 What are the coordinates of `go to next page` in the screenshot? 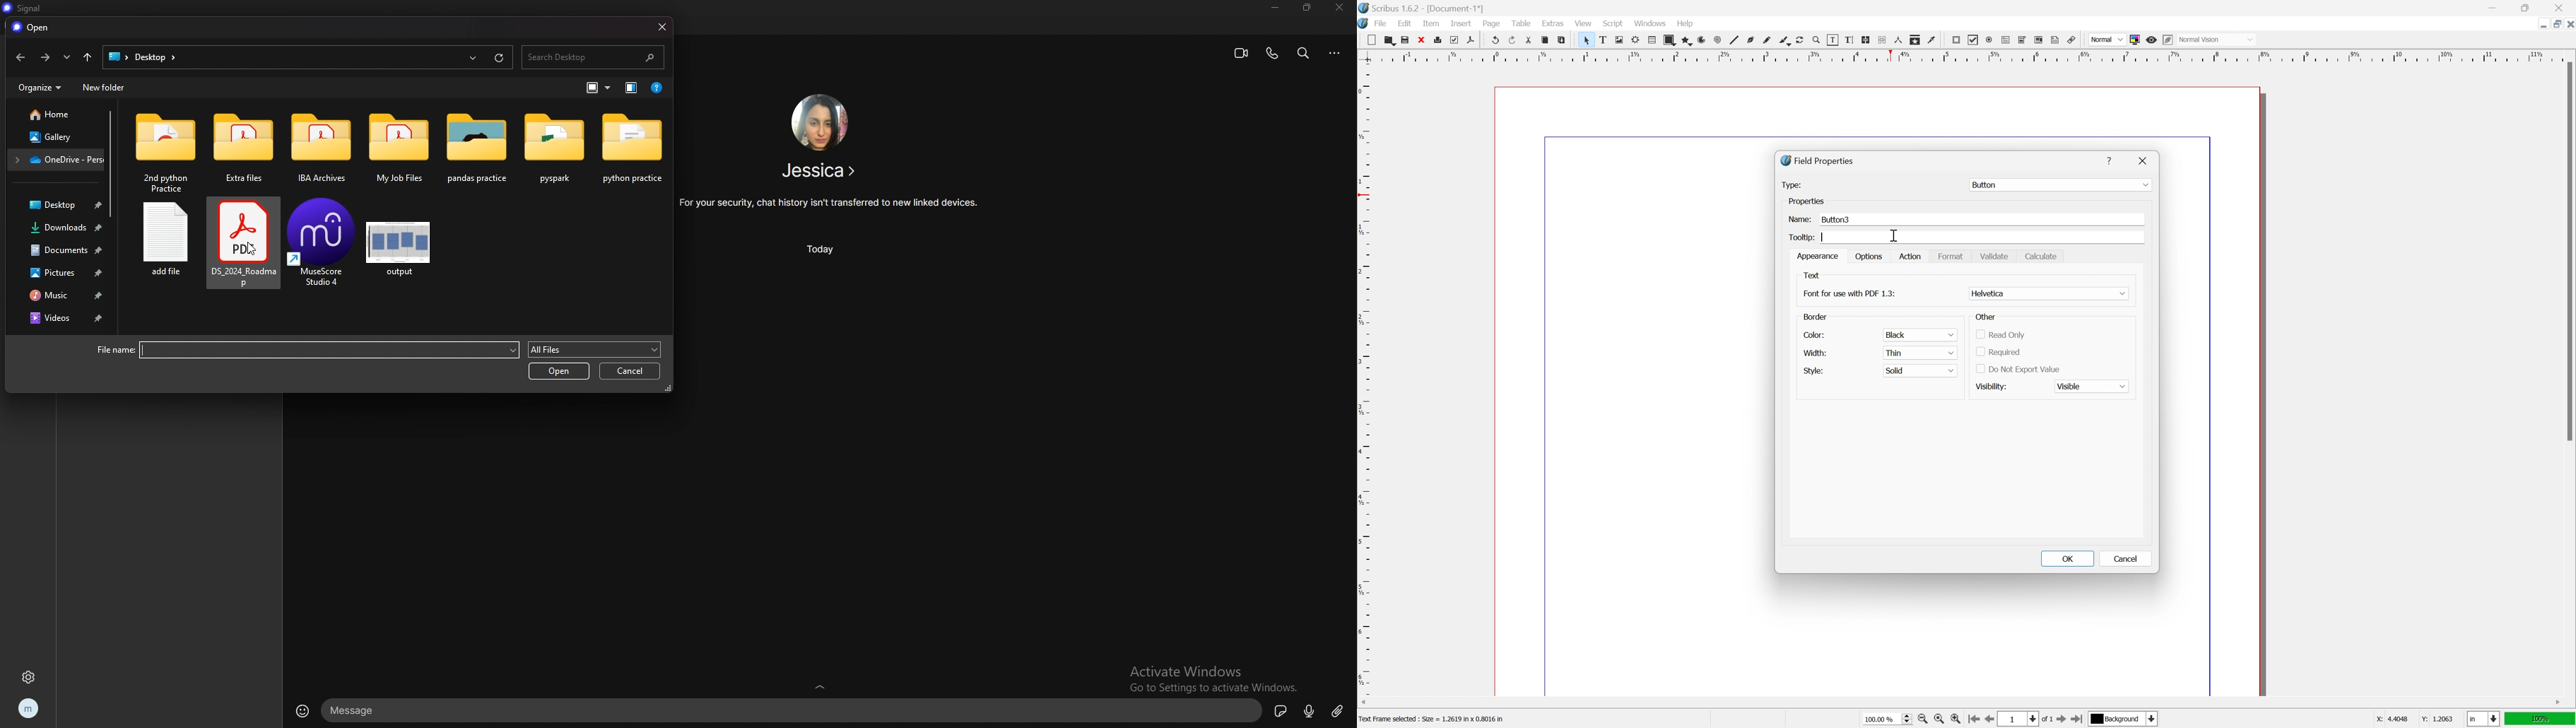 It's located at (2061, 720).